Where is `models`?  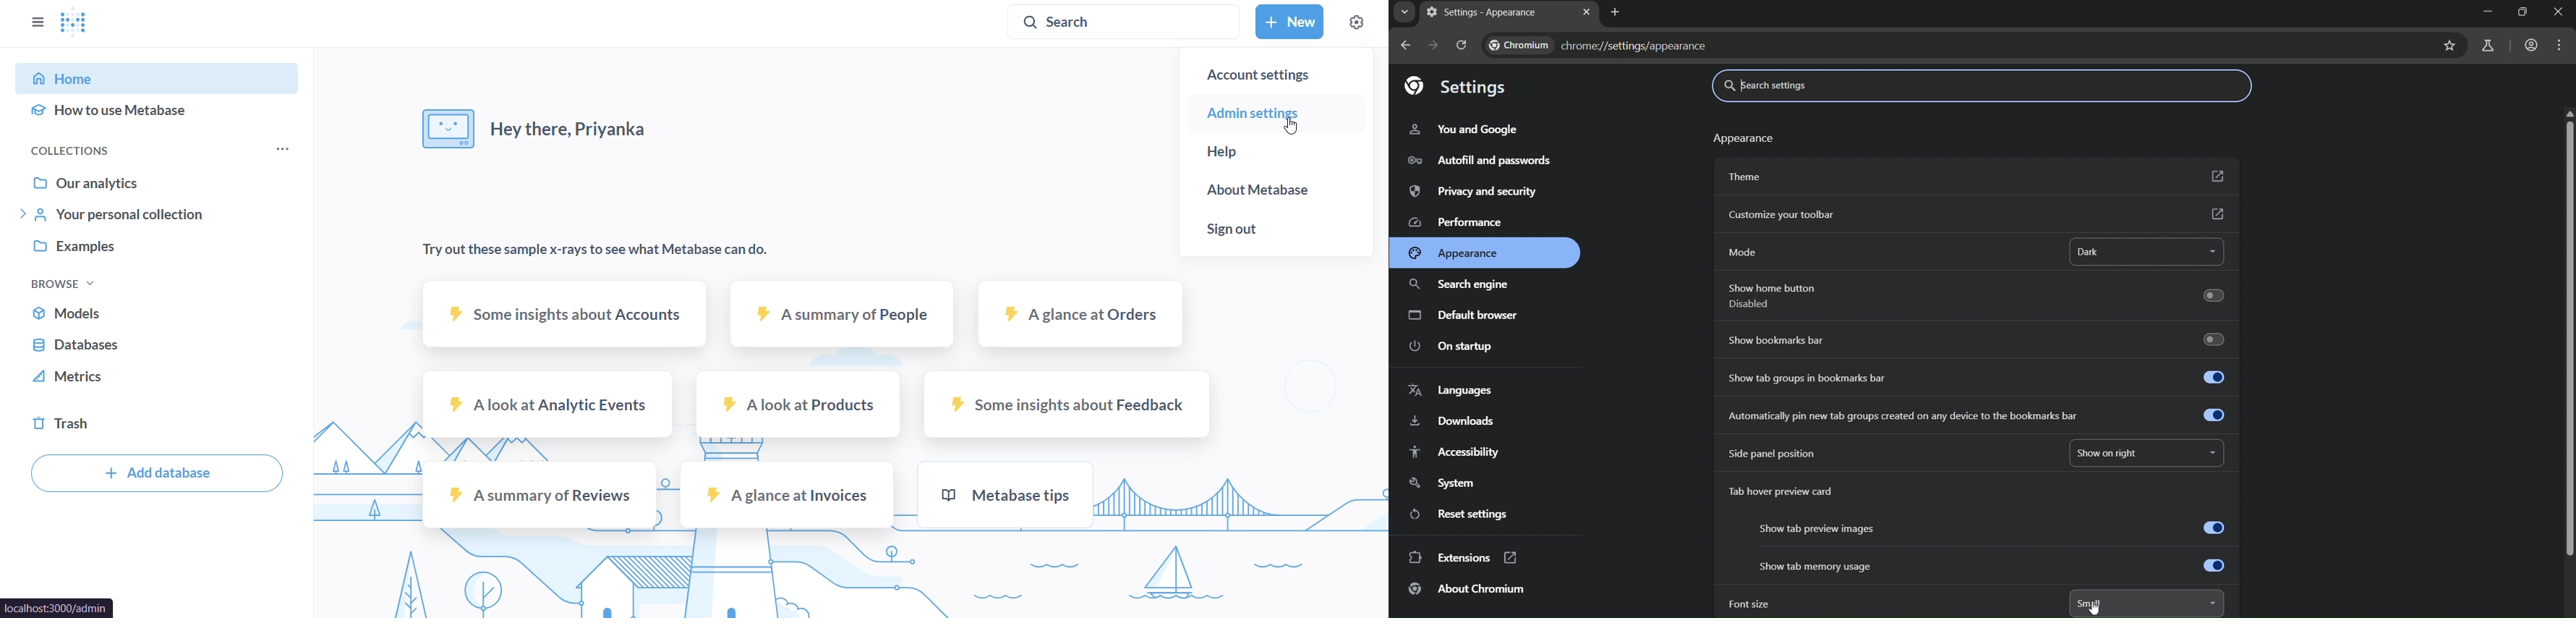 models is located at coordinates (161, 310).